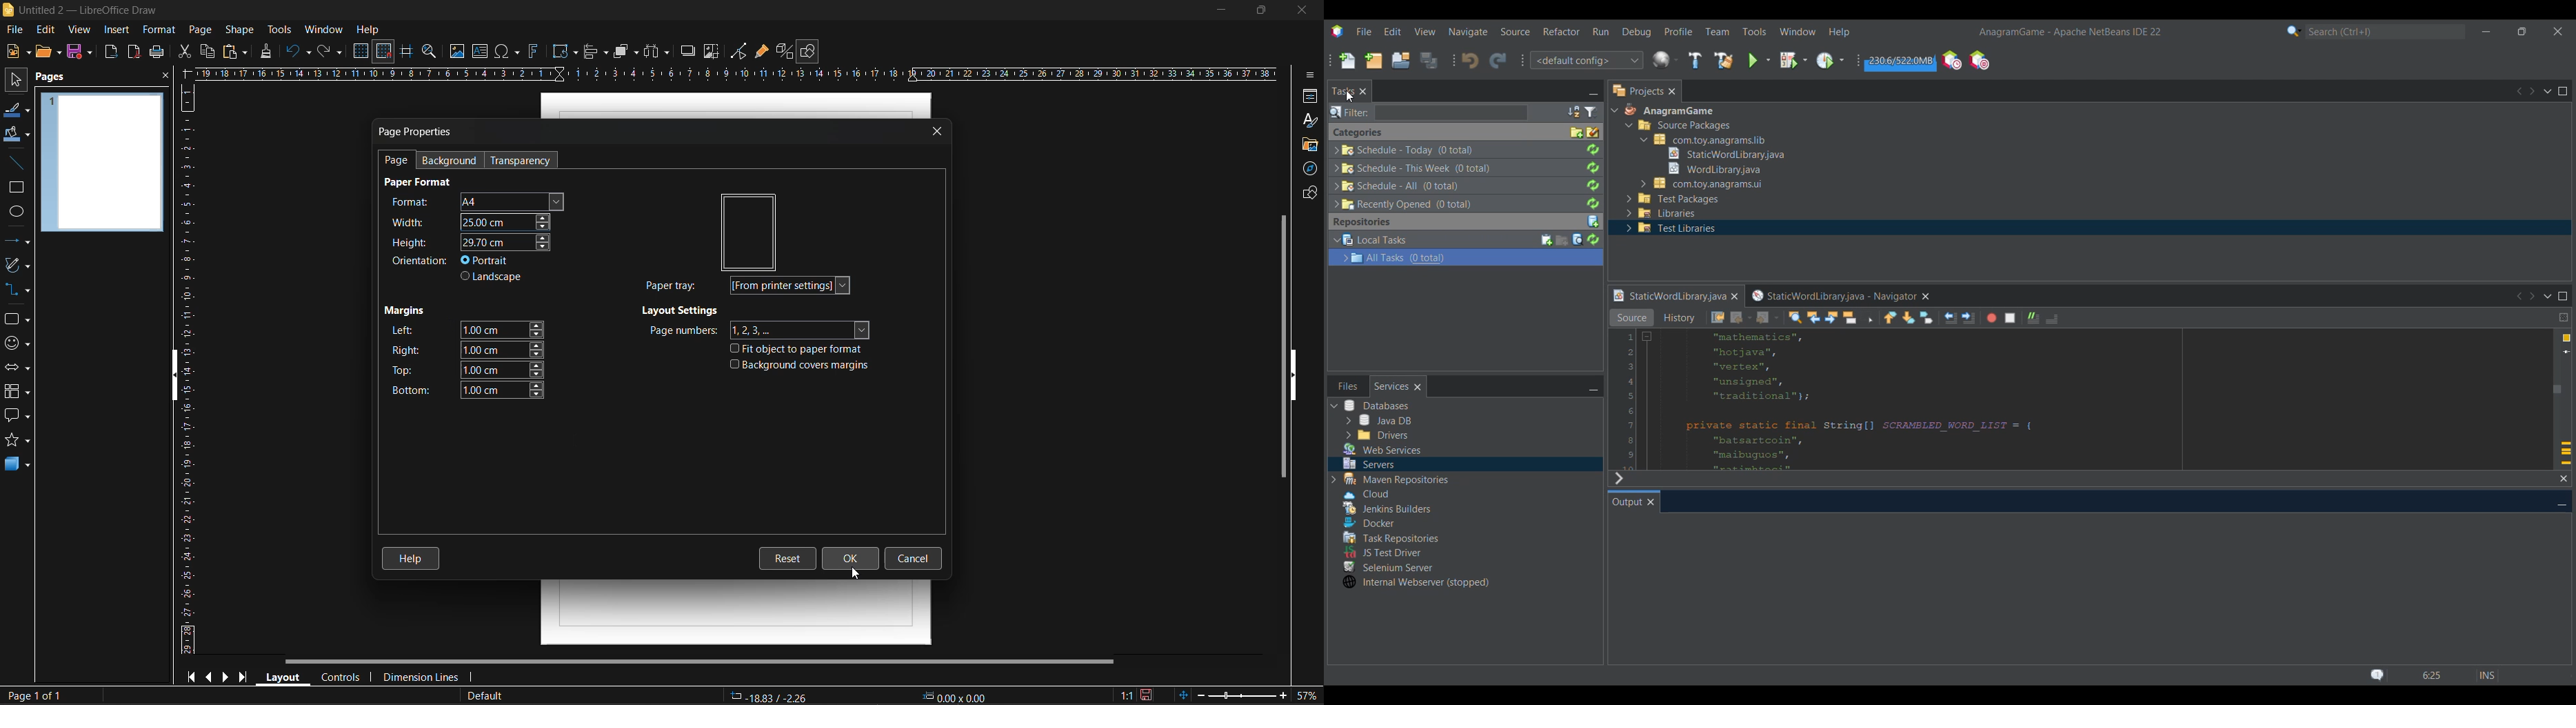  I want to click on close, so click(1302, 11).